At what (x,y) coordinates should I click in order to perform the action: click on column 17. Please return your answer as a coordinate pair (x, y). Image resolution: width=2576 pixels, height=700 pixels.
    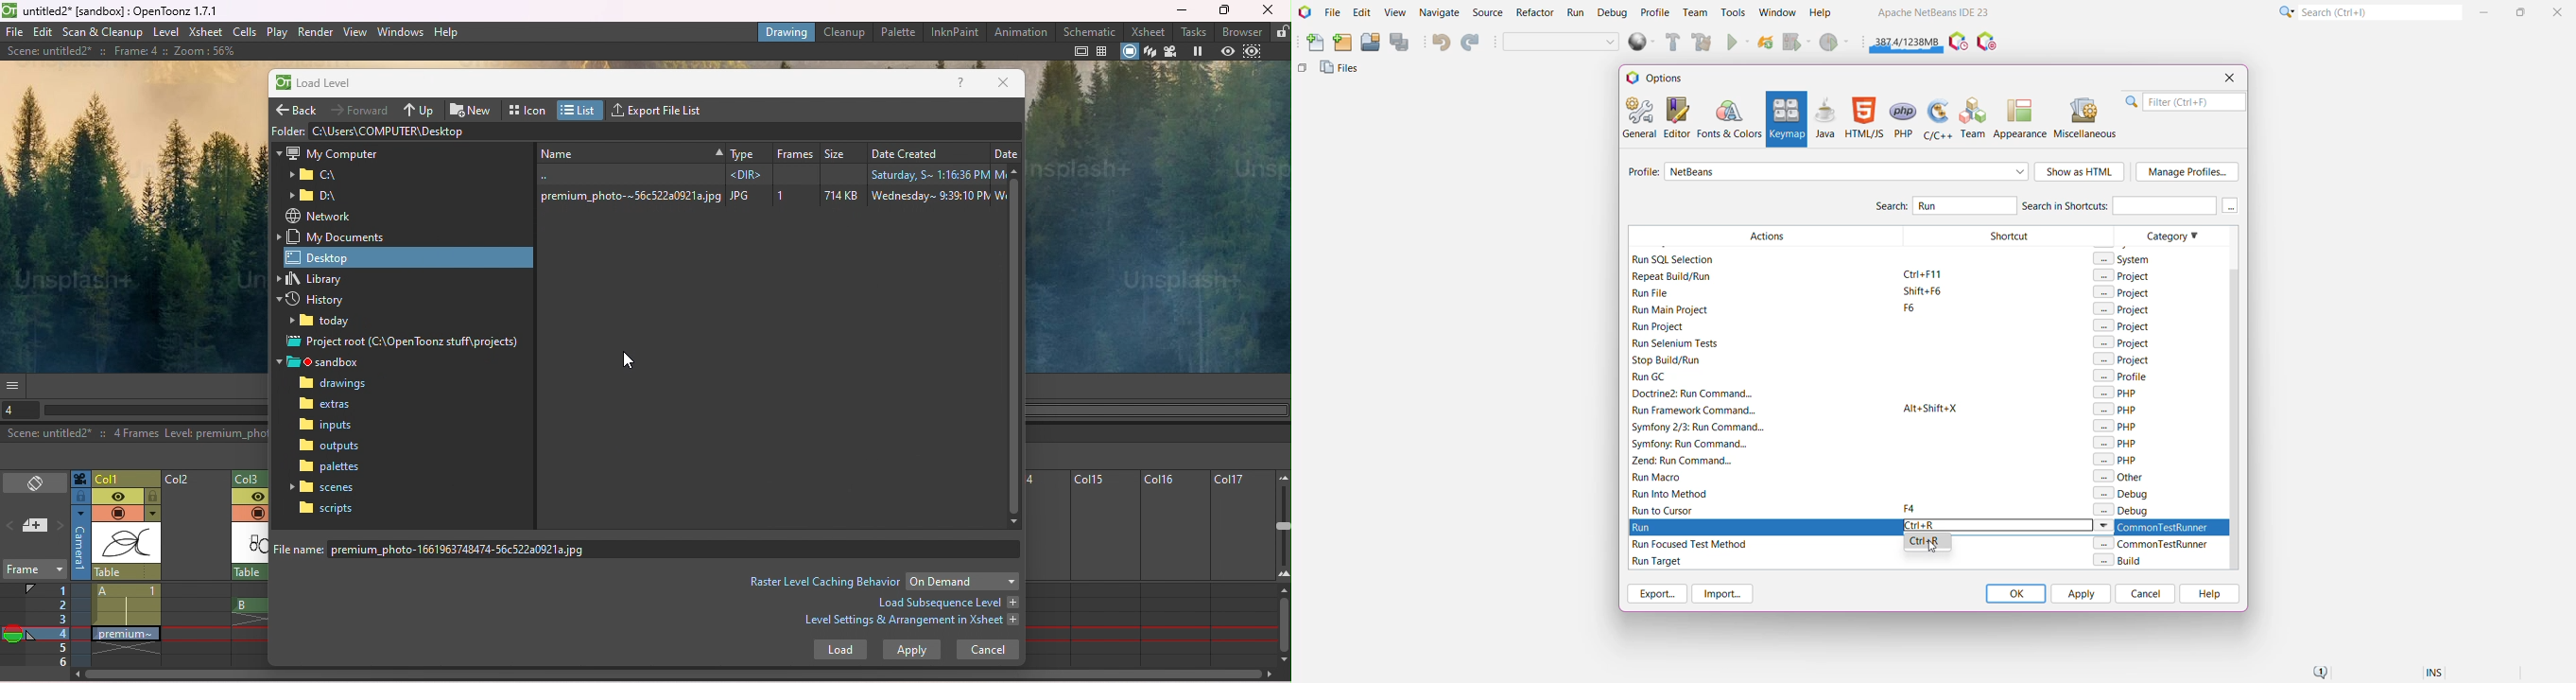
    Looking at the image, I should click on (1242, 569).